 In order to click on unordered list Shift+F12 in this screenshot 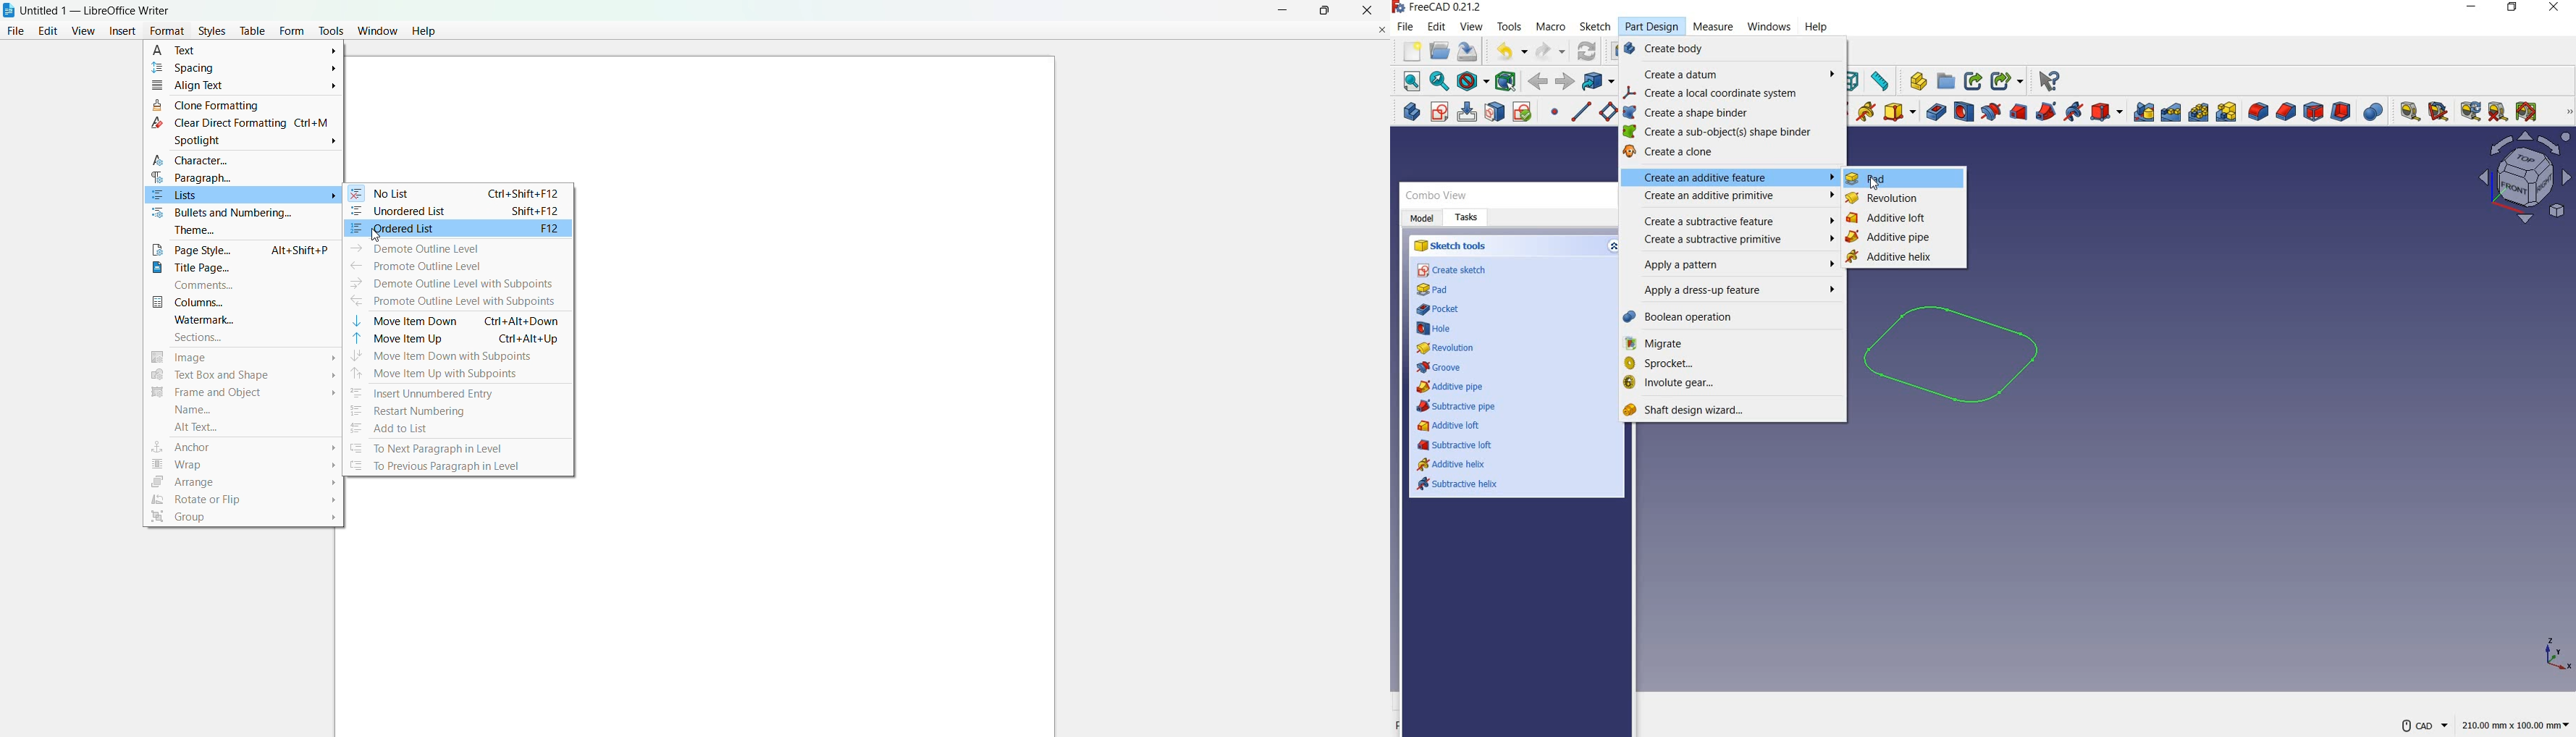, I will do `click(458, 214)`.